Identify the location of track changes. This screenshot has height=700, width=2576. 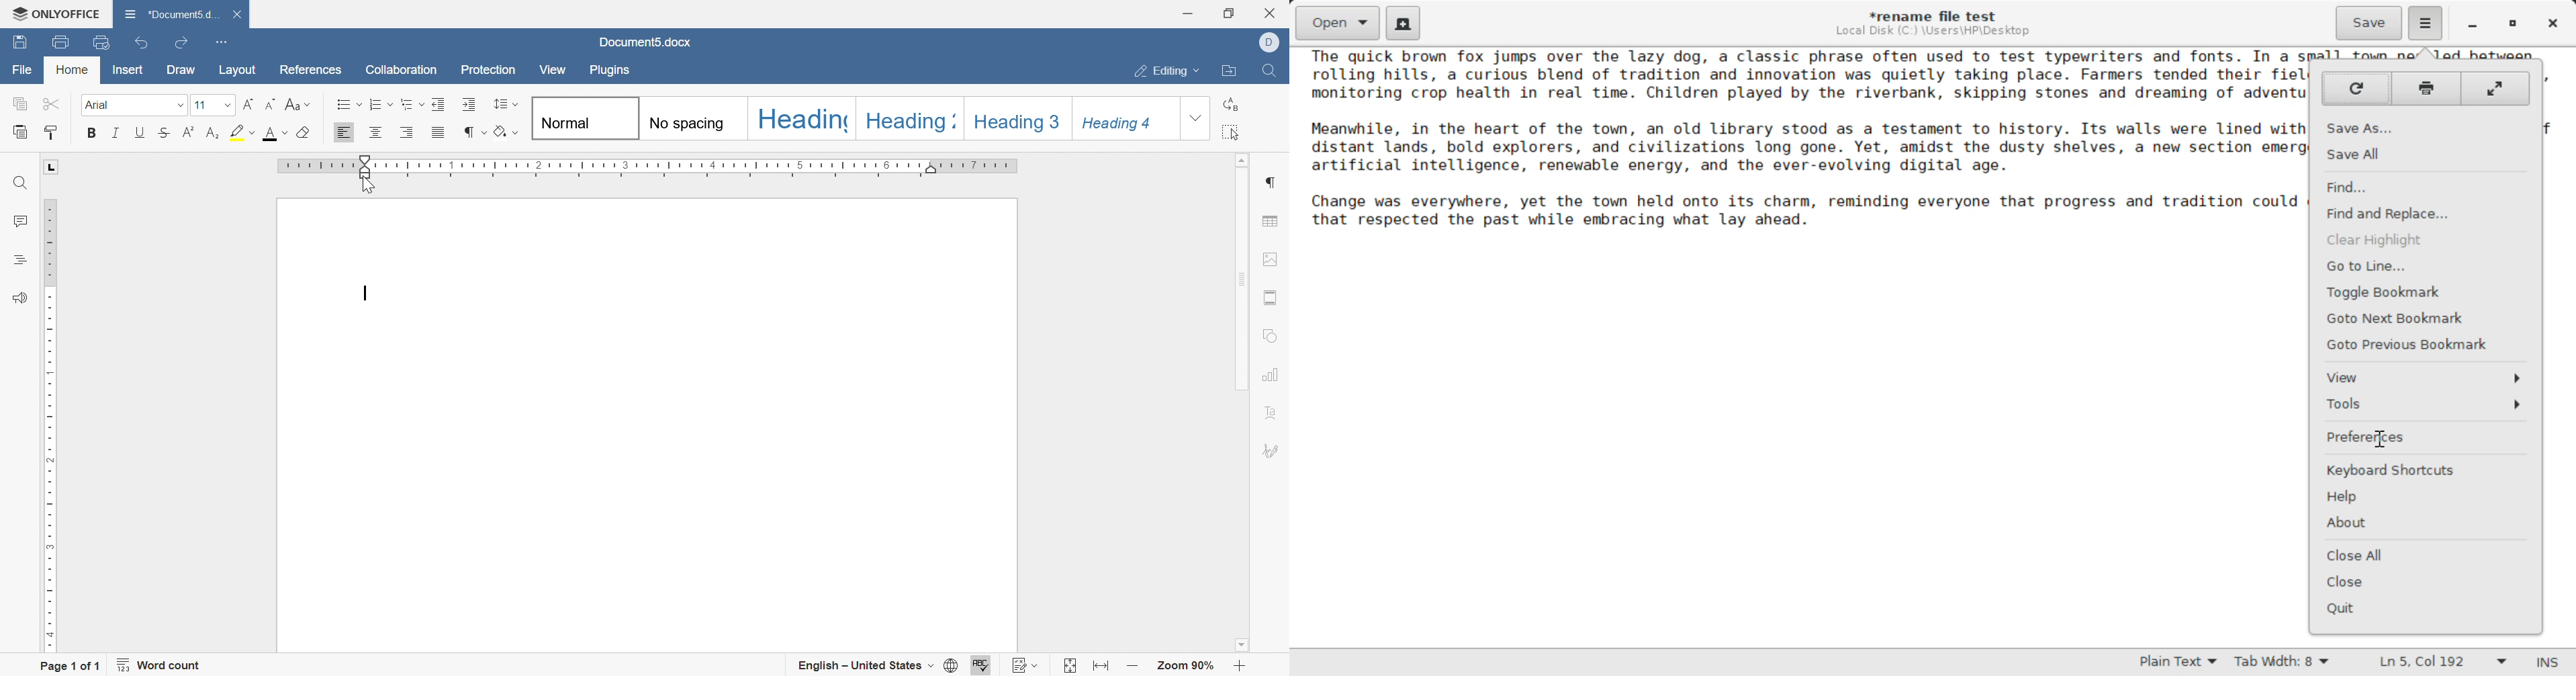
(1027, 665).